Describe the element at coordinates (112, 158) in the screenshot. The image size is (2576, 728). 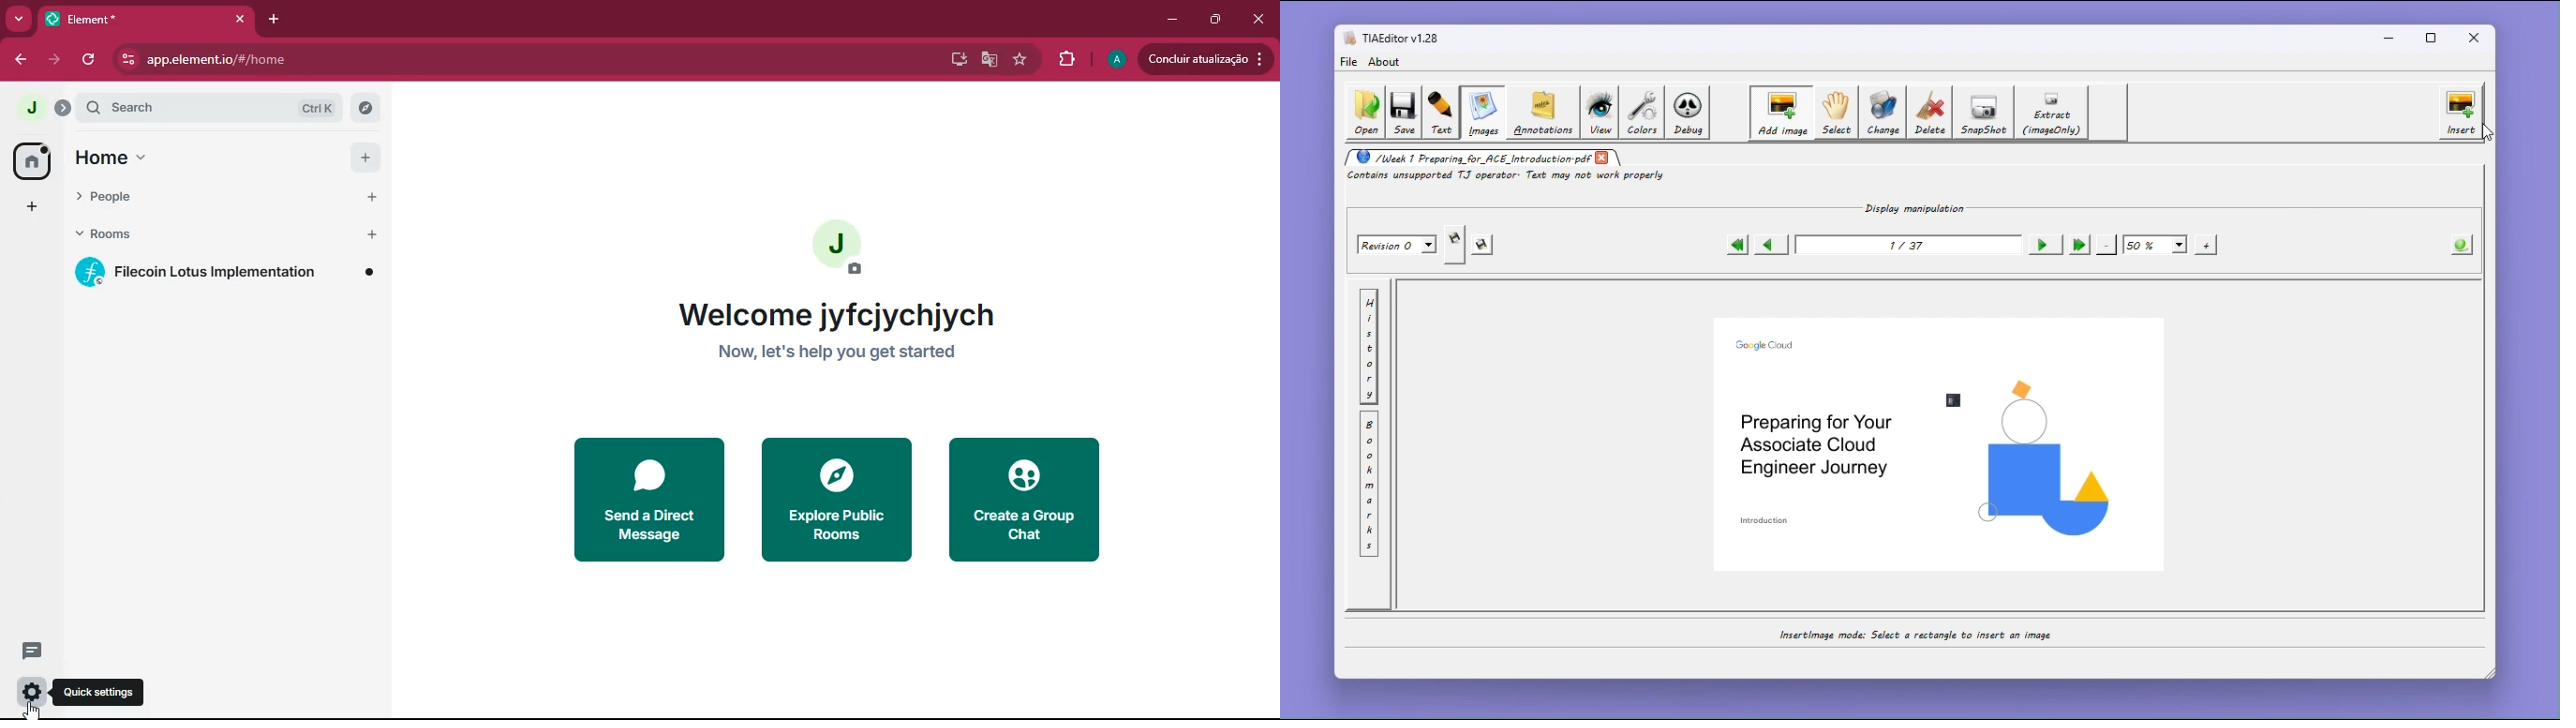
I see `home` at that location.